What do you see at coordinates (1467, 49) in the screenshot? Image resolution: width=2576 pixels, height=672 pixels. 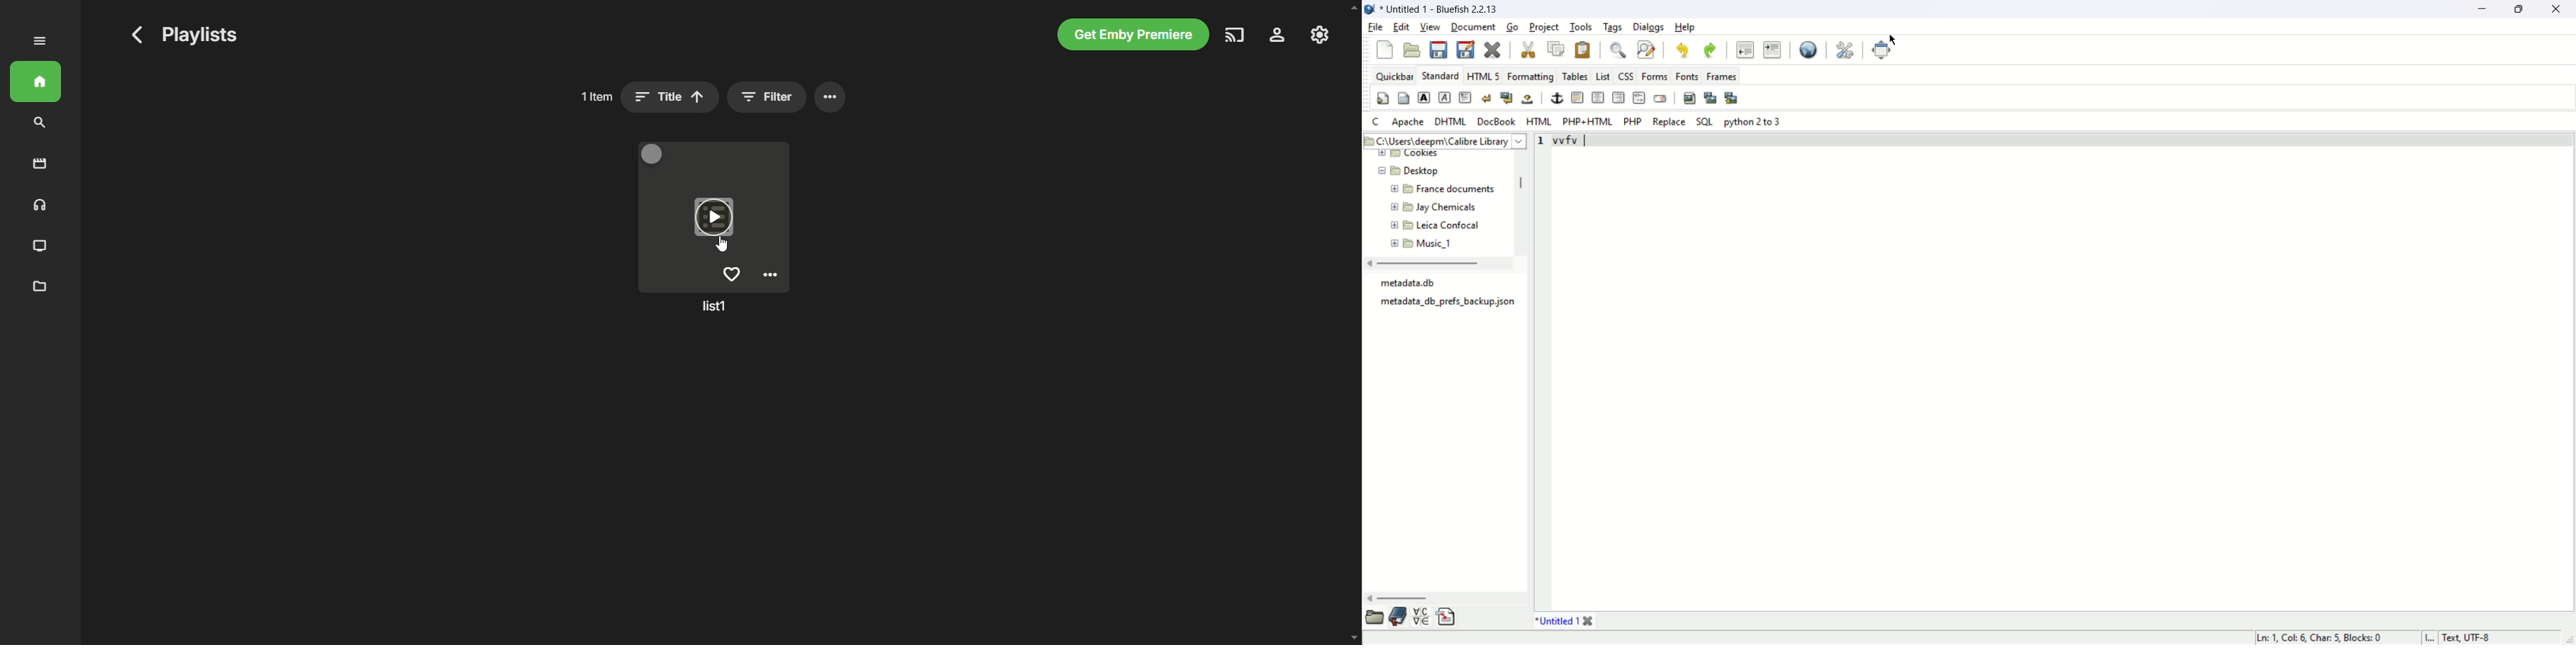 I see `save as` at bounding box center [1467, 49].